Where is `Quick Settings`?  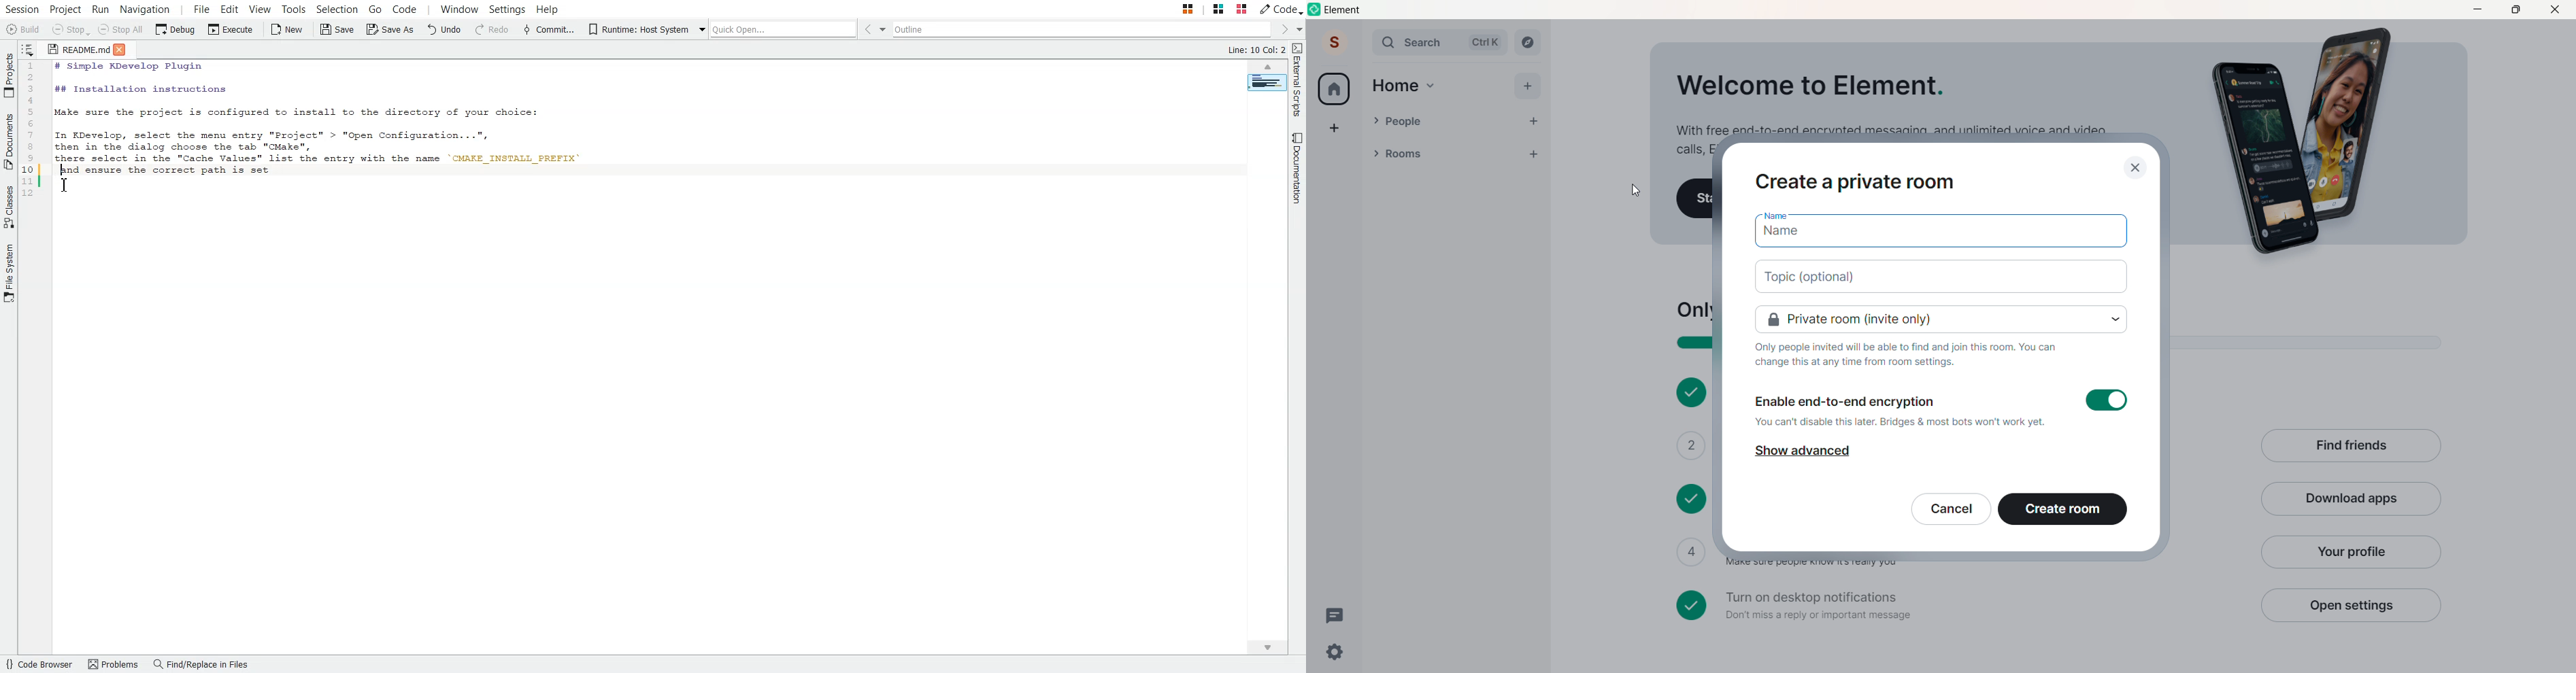 Quick Settings is located at coordinates (1335, 652).